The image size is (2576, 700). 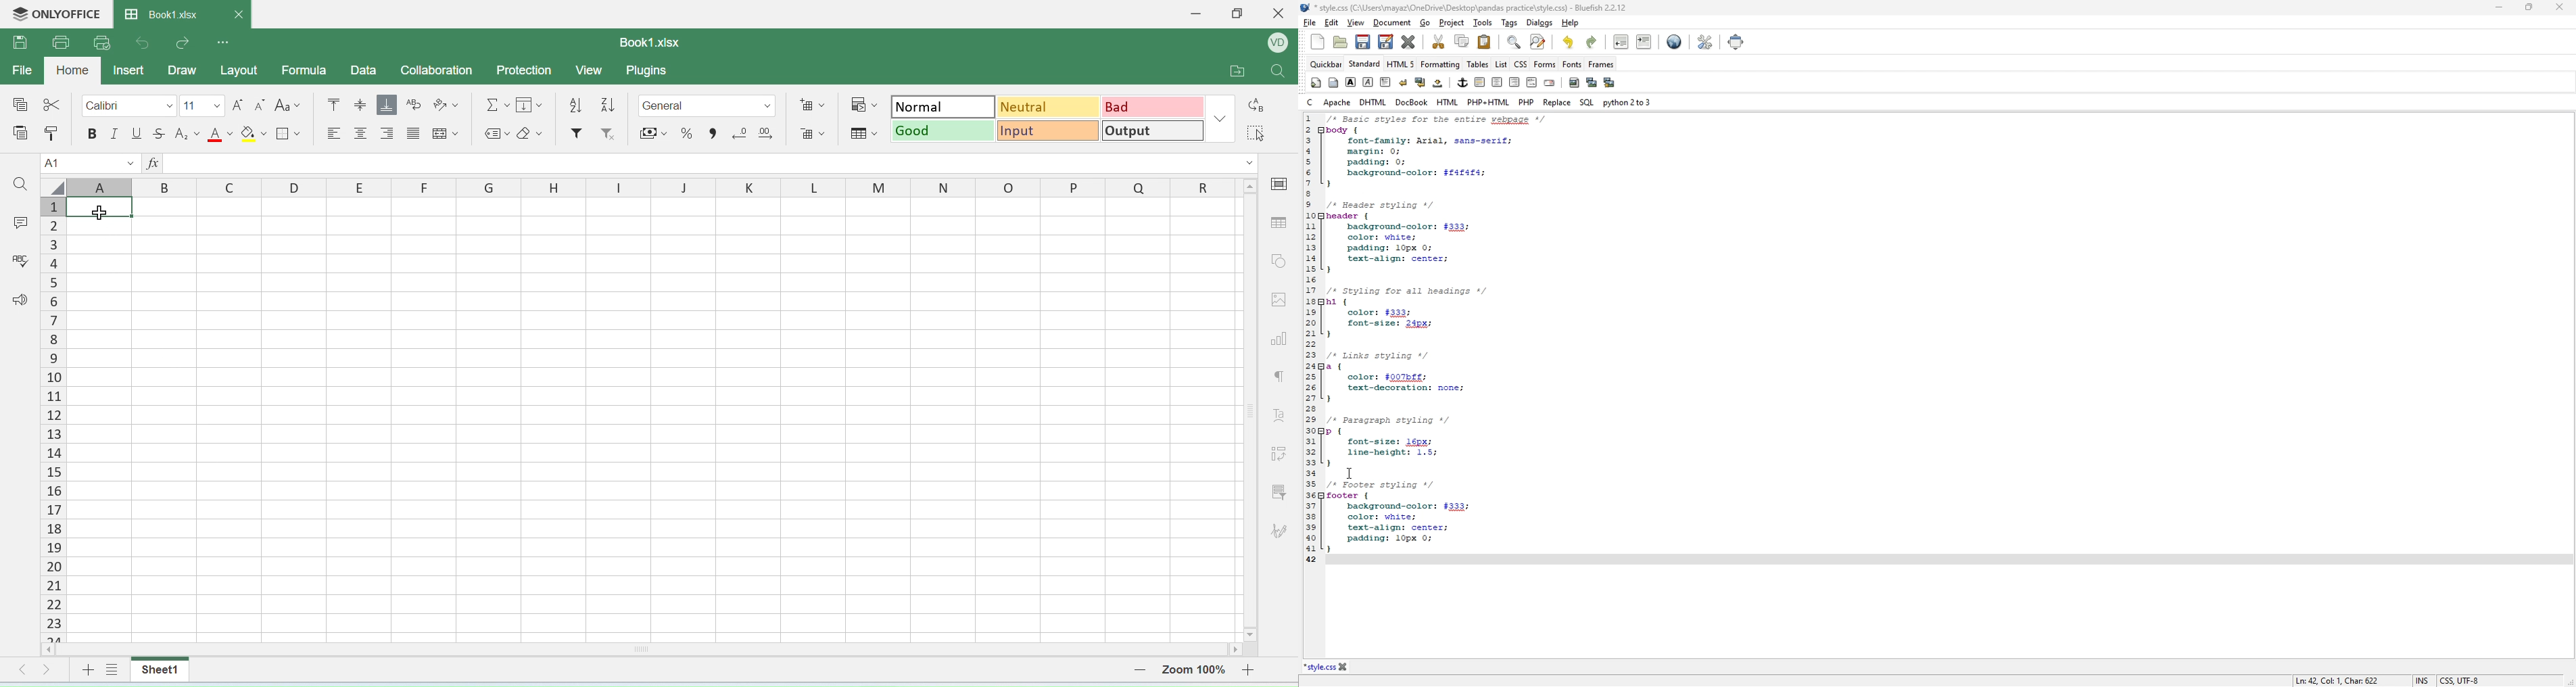 I want to click on table, so click(x=1281, y=227).